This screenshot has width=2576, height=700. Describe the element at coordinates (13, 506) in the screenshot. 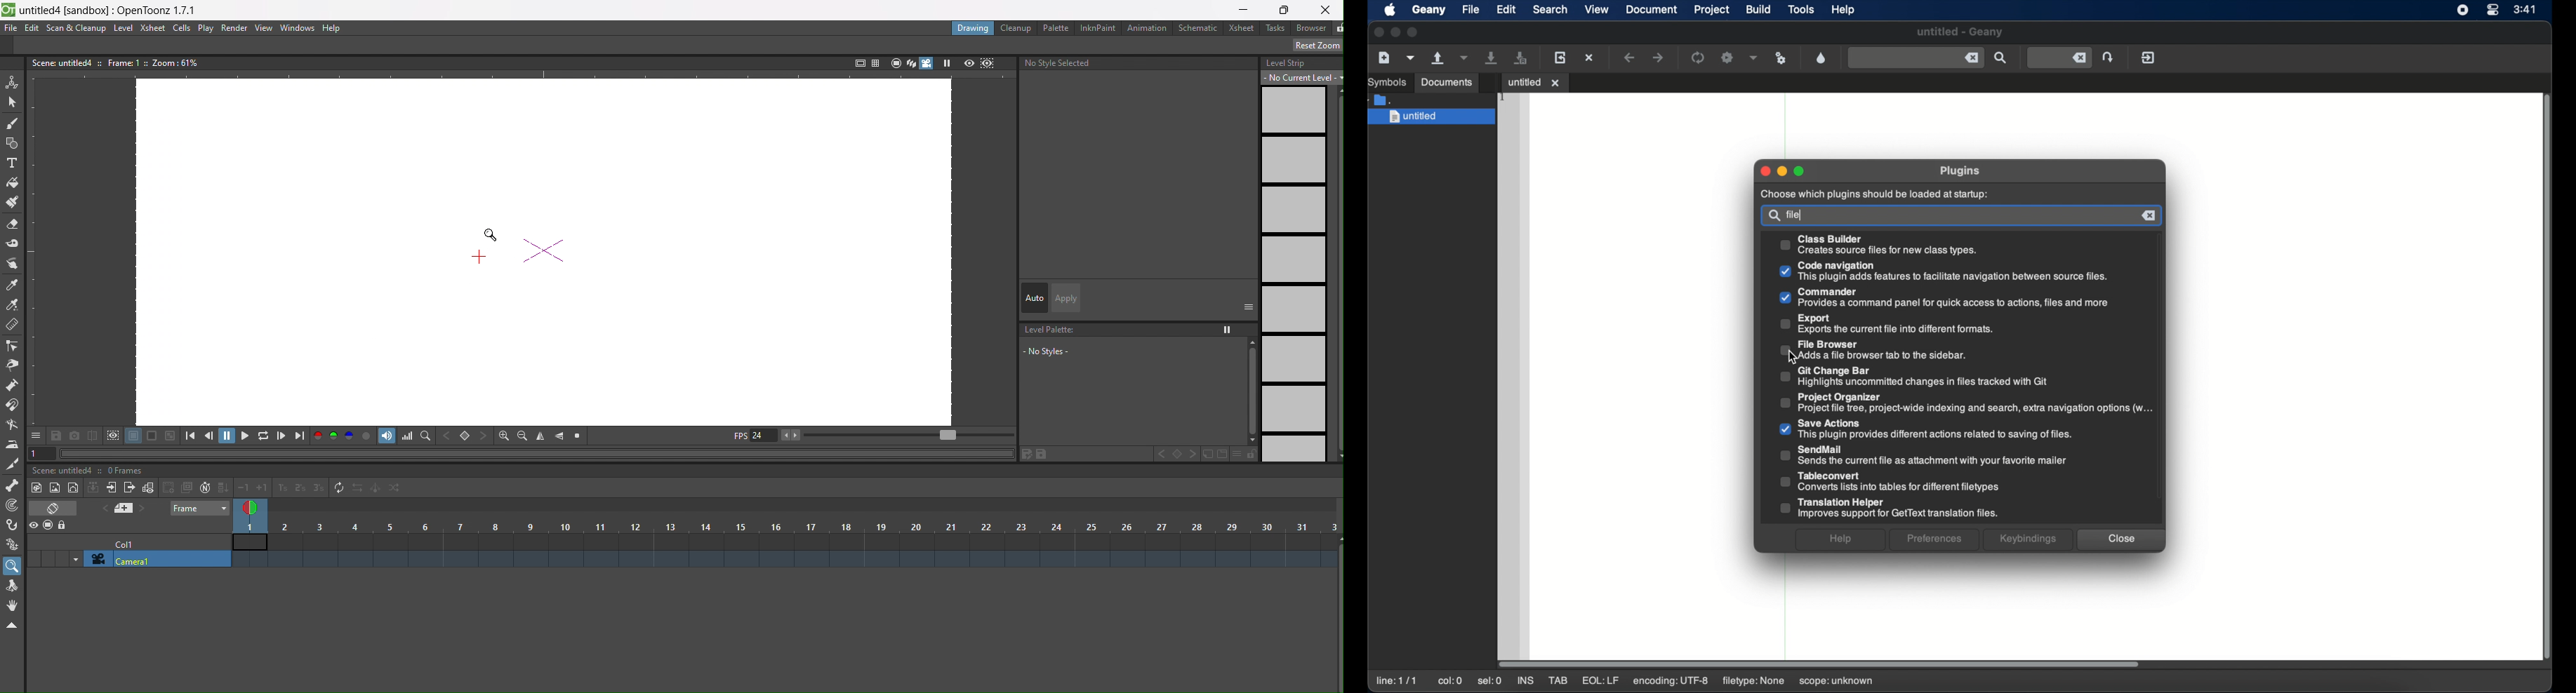

I see `tracker tool` at that location.